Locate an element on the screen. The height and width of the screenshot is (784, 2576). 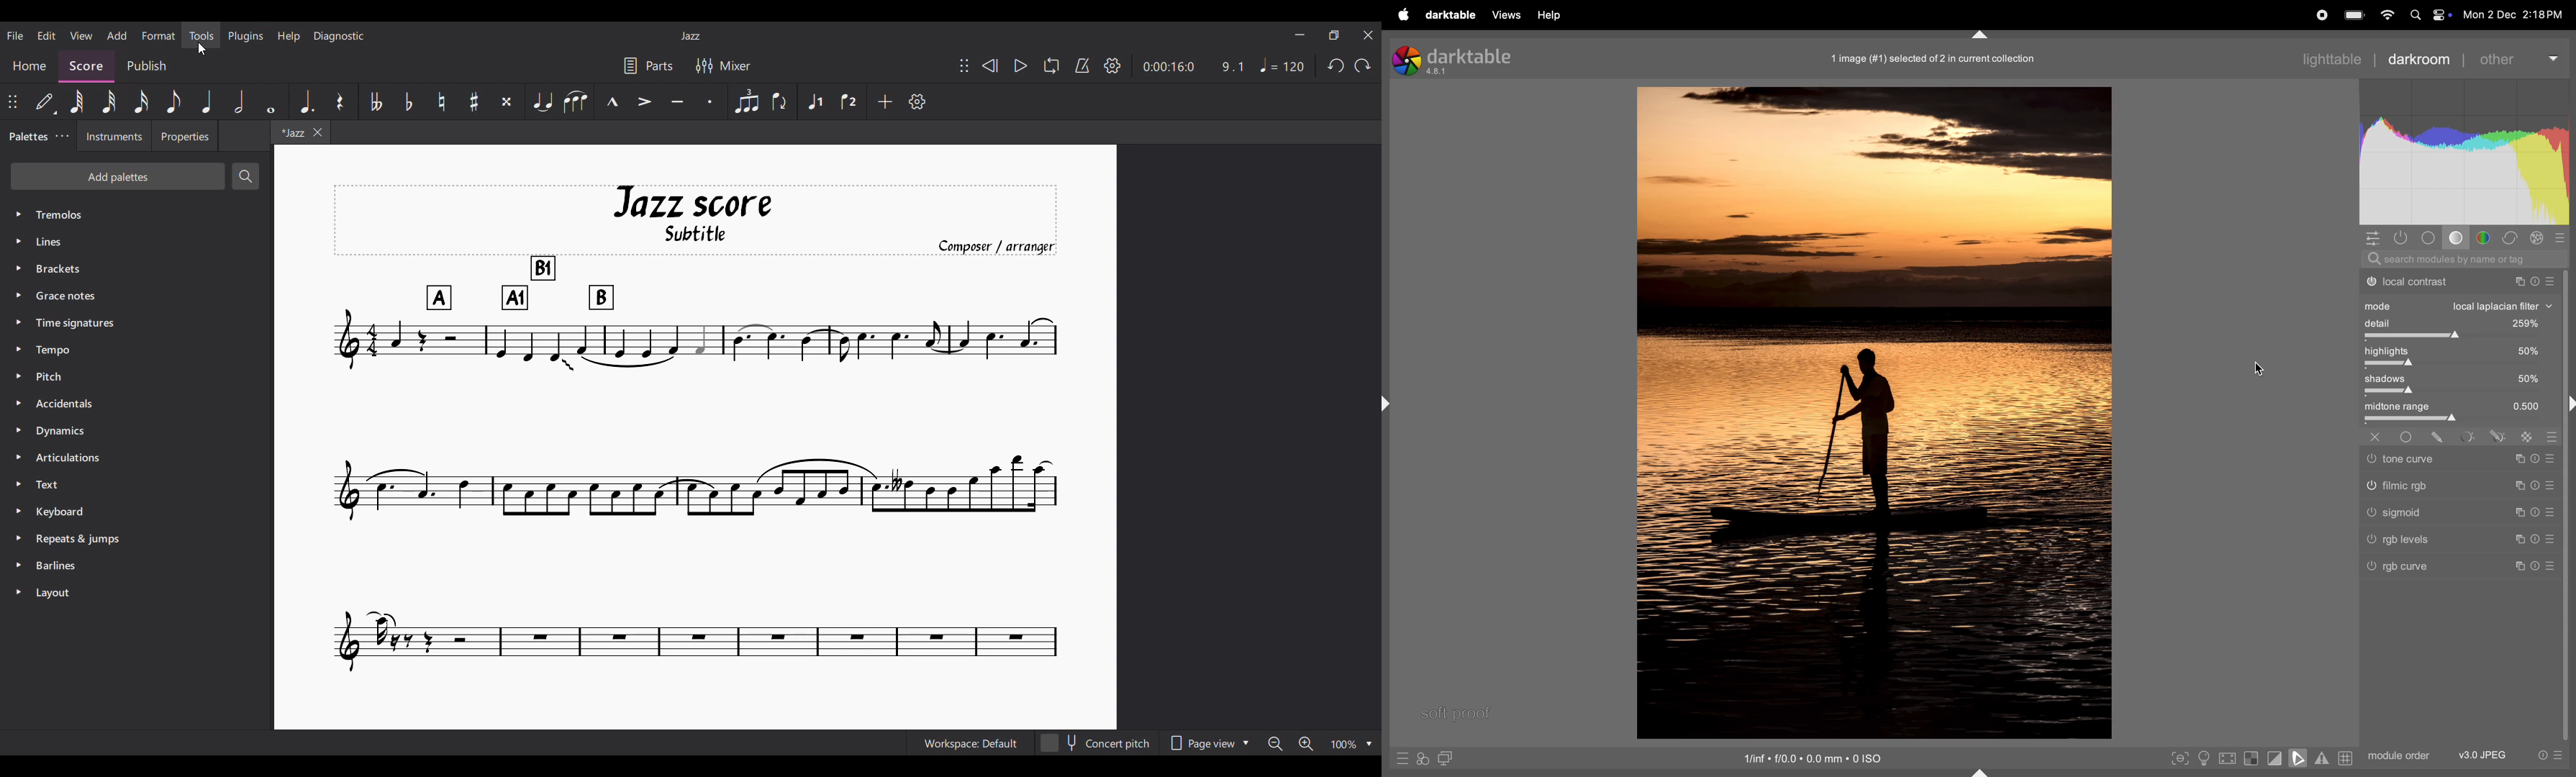
rgb curve  is located at coordinates (2406, 569).